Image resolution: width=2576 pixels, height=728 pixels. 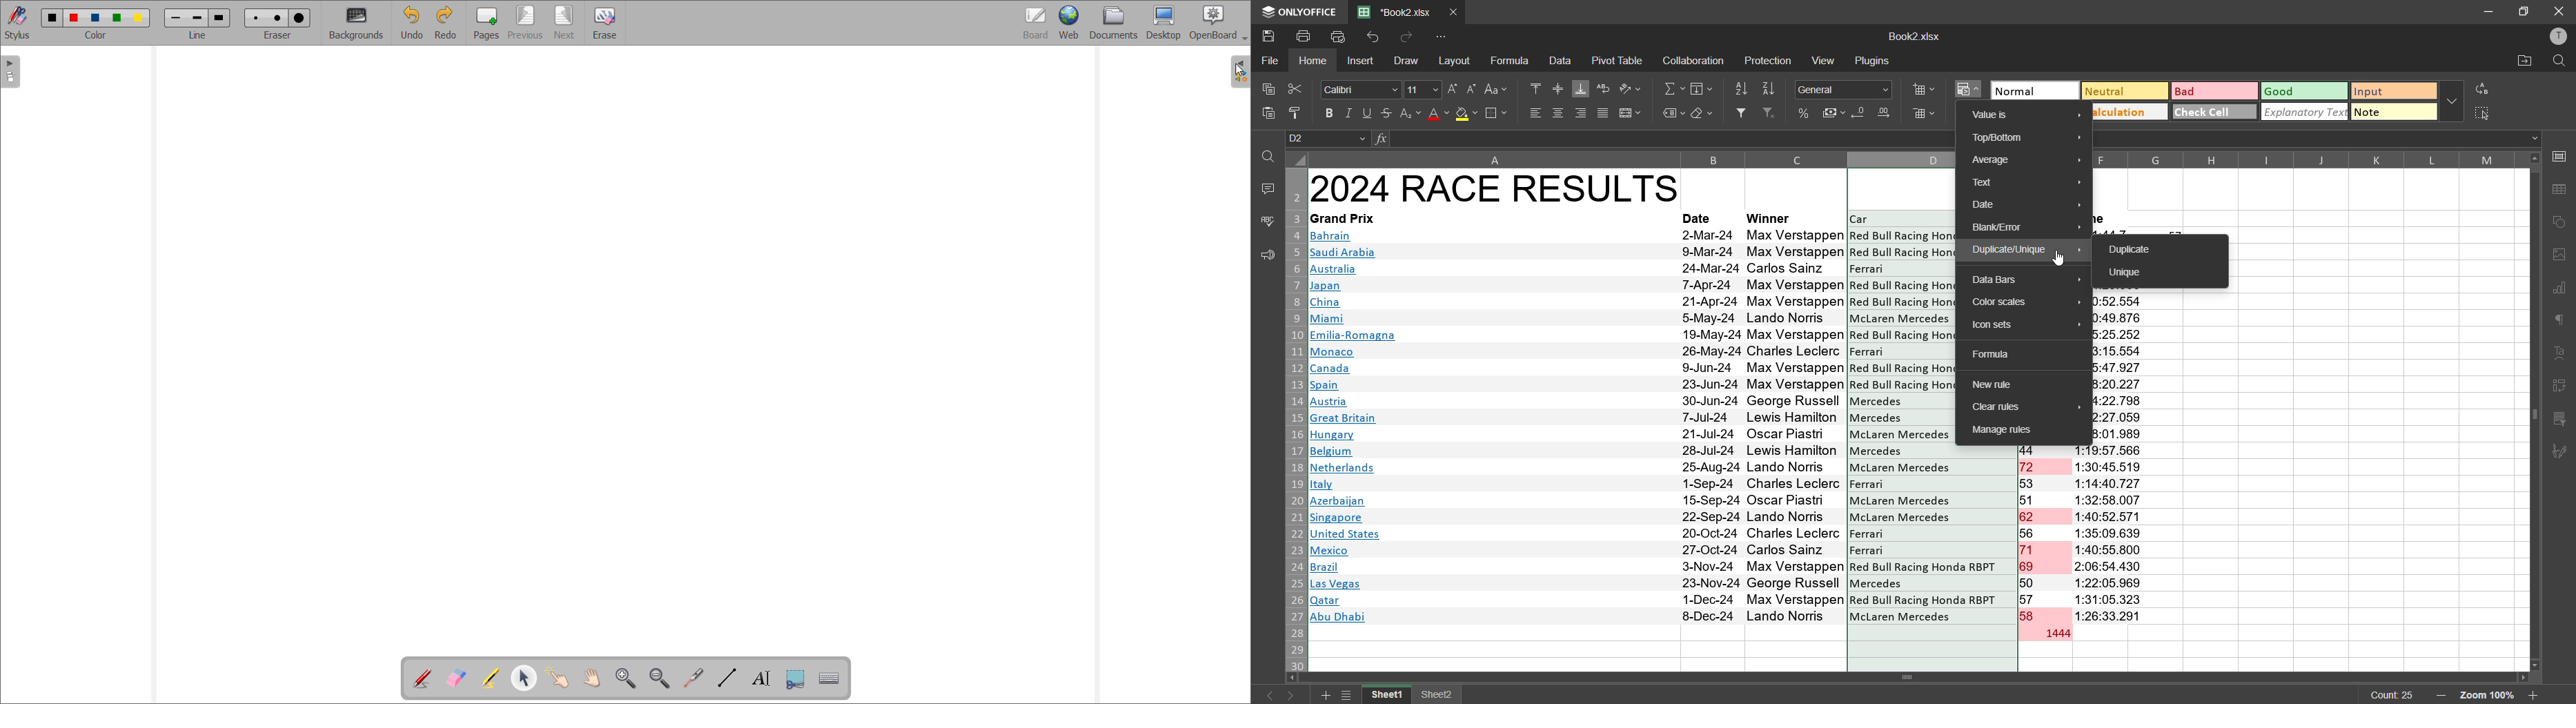 I want to click on shapes, so click(x=2561, y=222).